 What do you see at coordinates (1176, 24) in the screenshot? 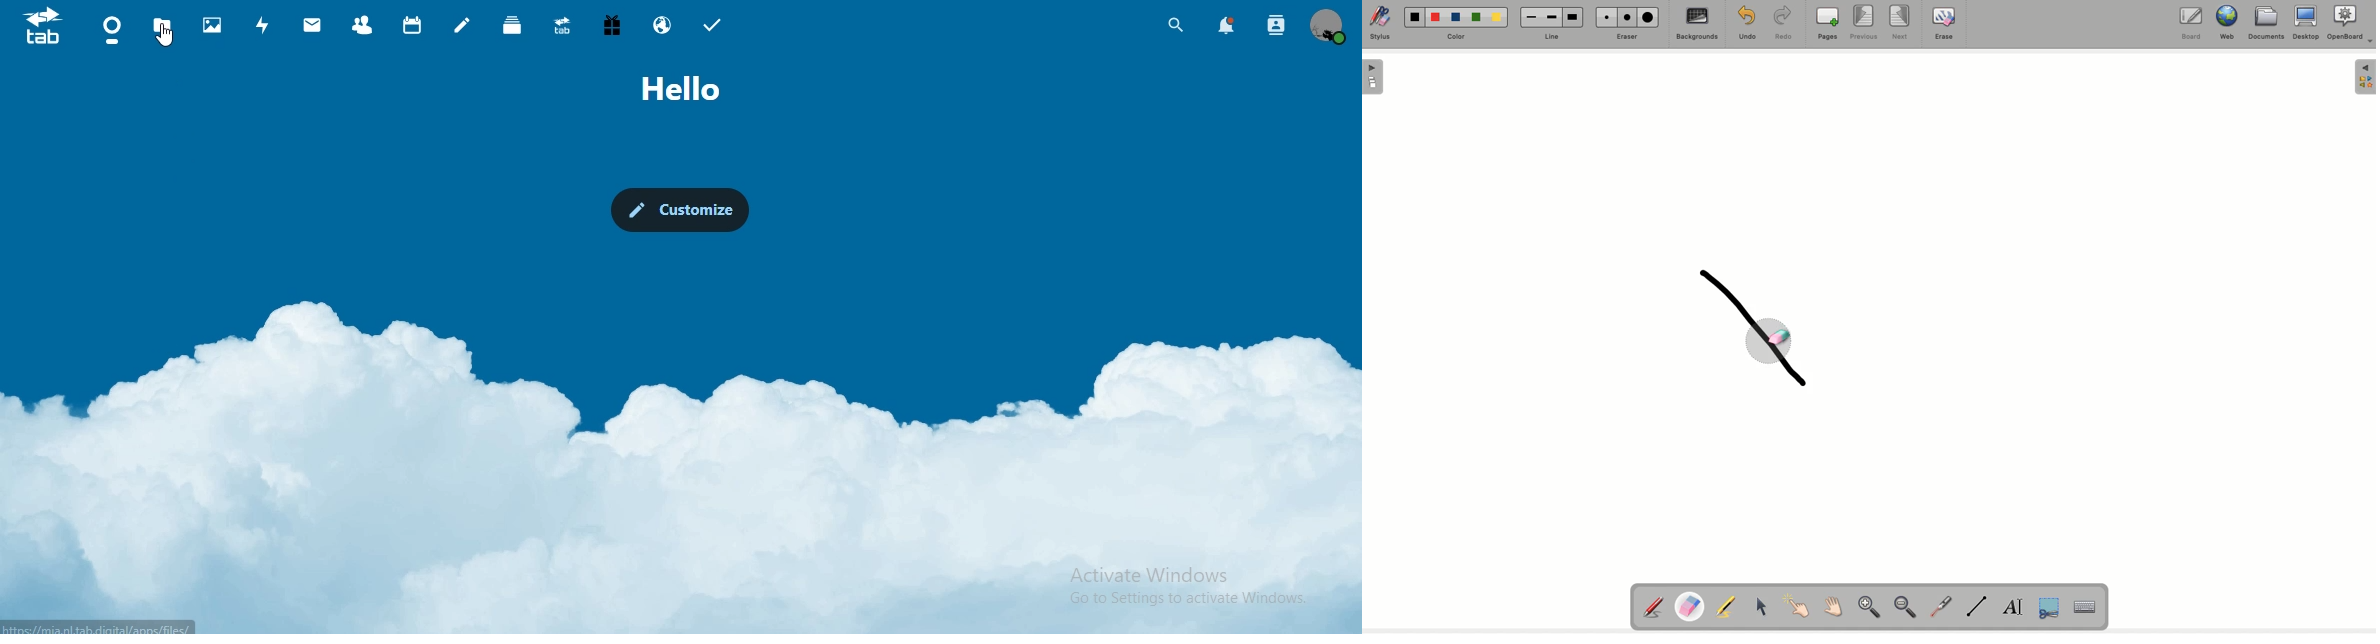
I see `search` at bounding box center [1176, 24].